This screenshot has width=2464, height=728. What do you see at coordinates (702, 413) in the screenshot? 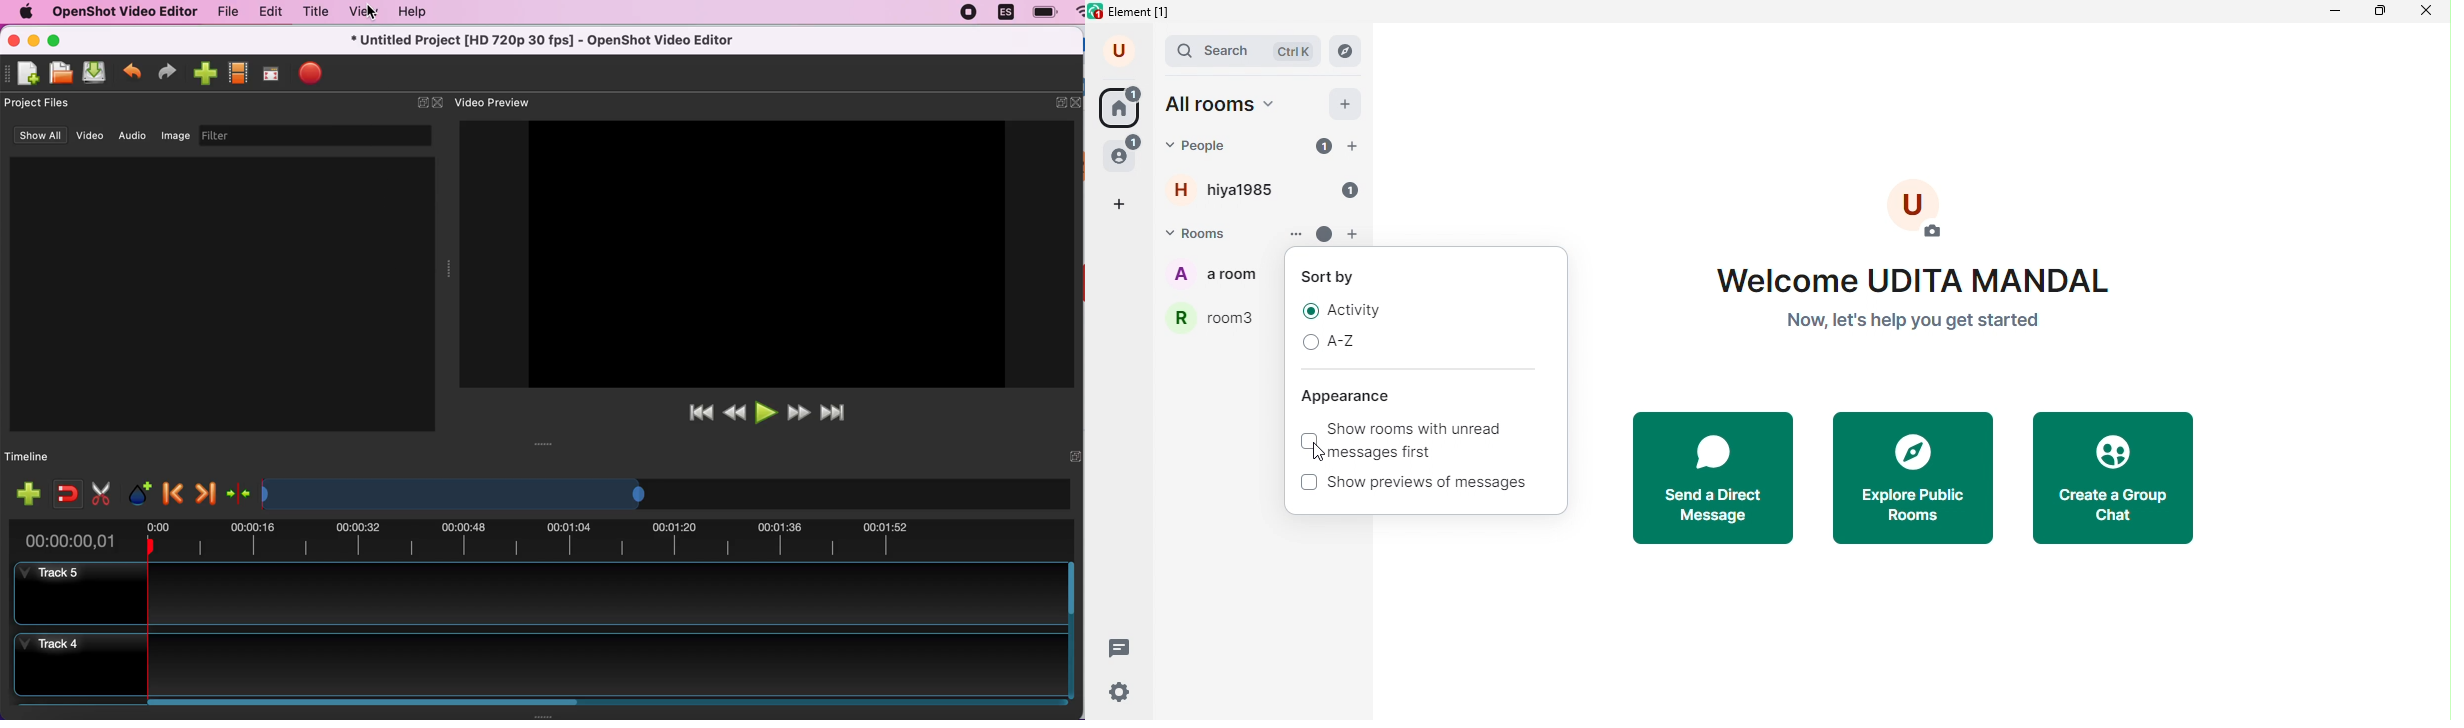
I see `jump to start` at bounding box center [702, 413].